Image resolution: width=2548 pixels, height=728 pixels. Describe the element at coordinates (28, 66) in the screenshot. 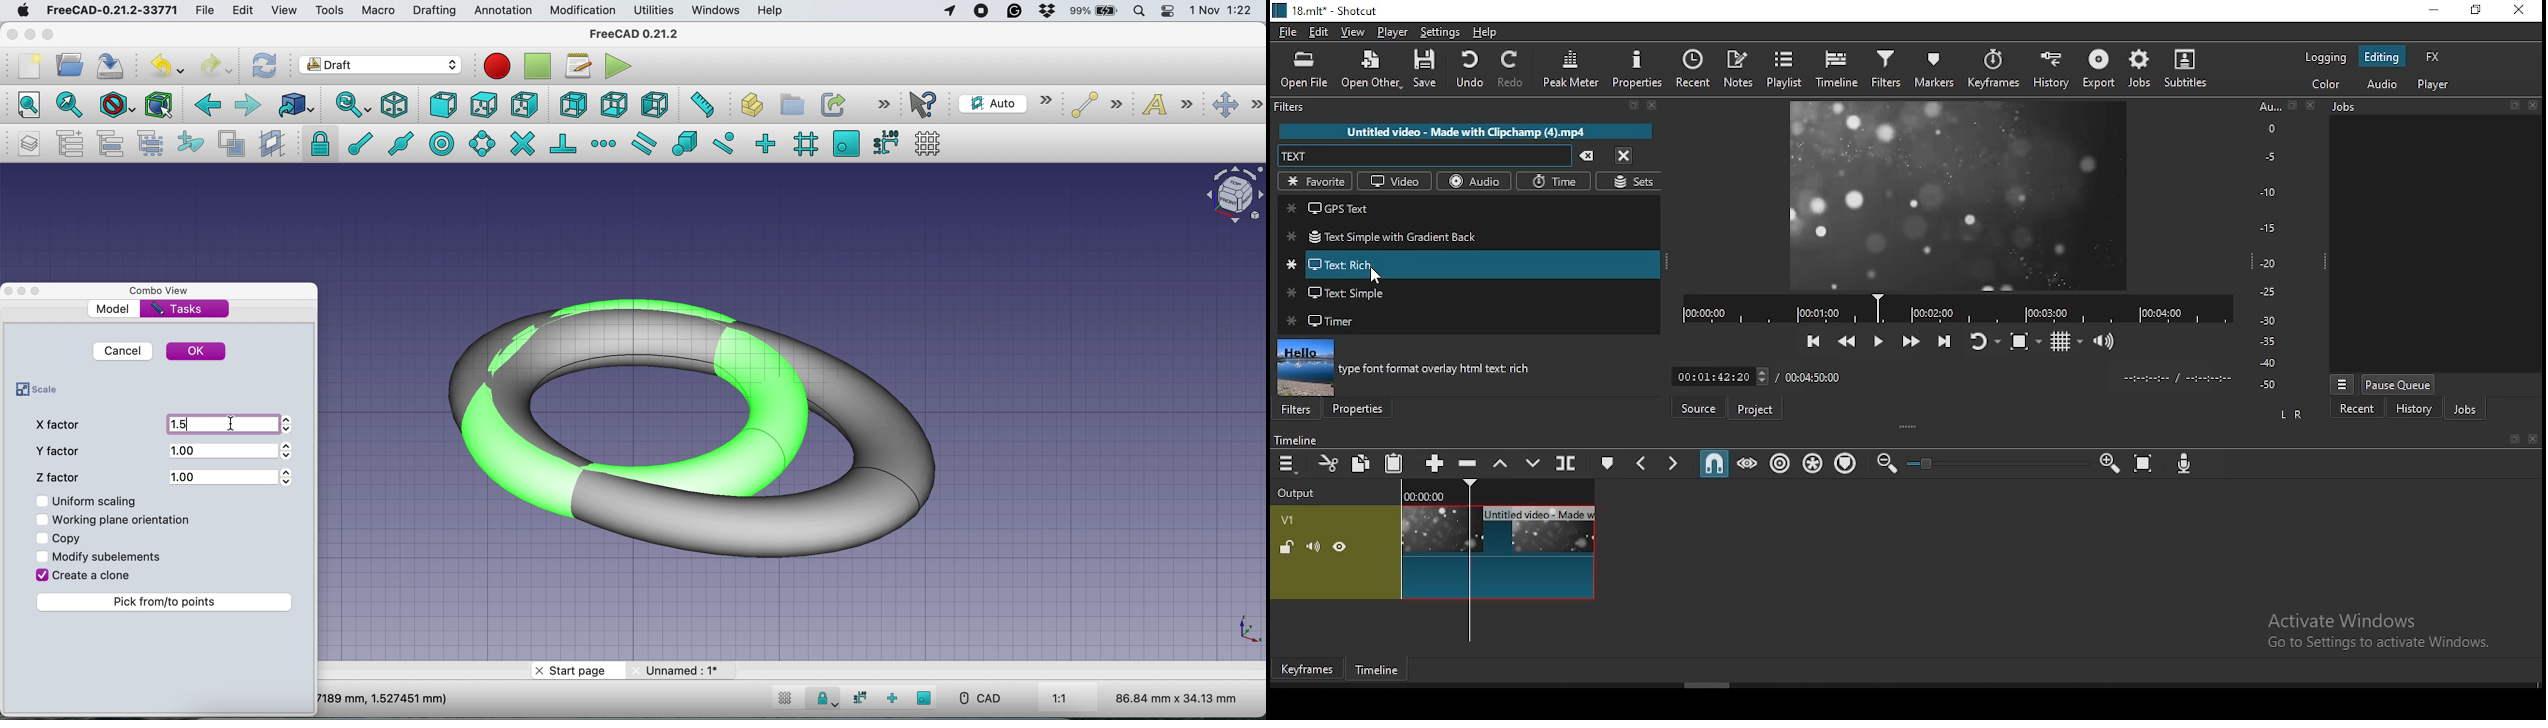

I see `new` at that location.